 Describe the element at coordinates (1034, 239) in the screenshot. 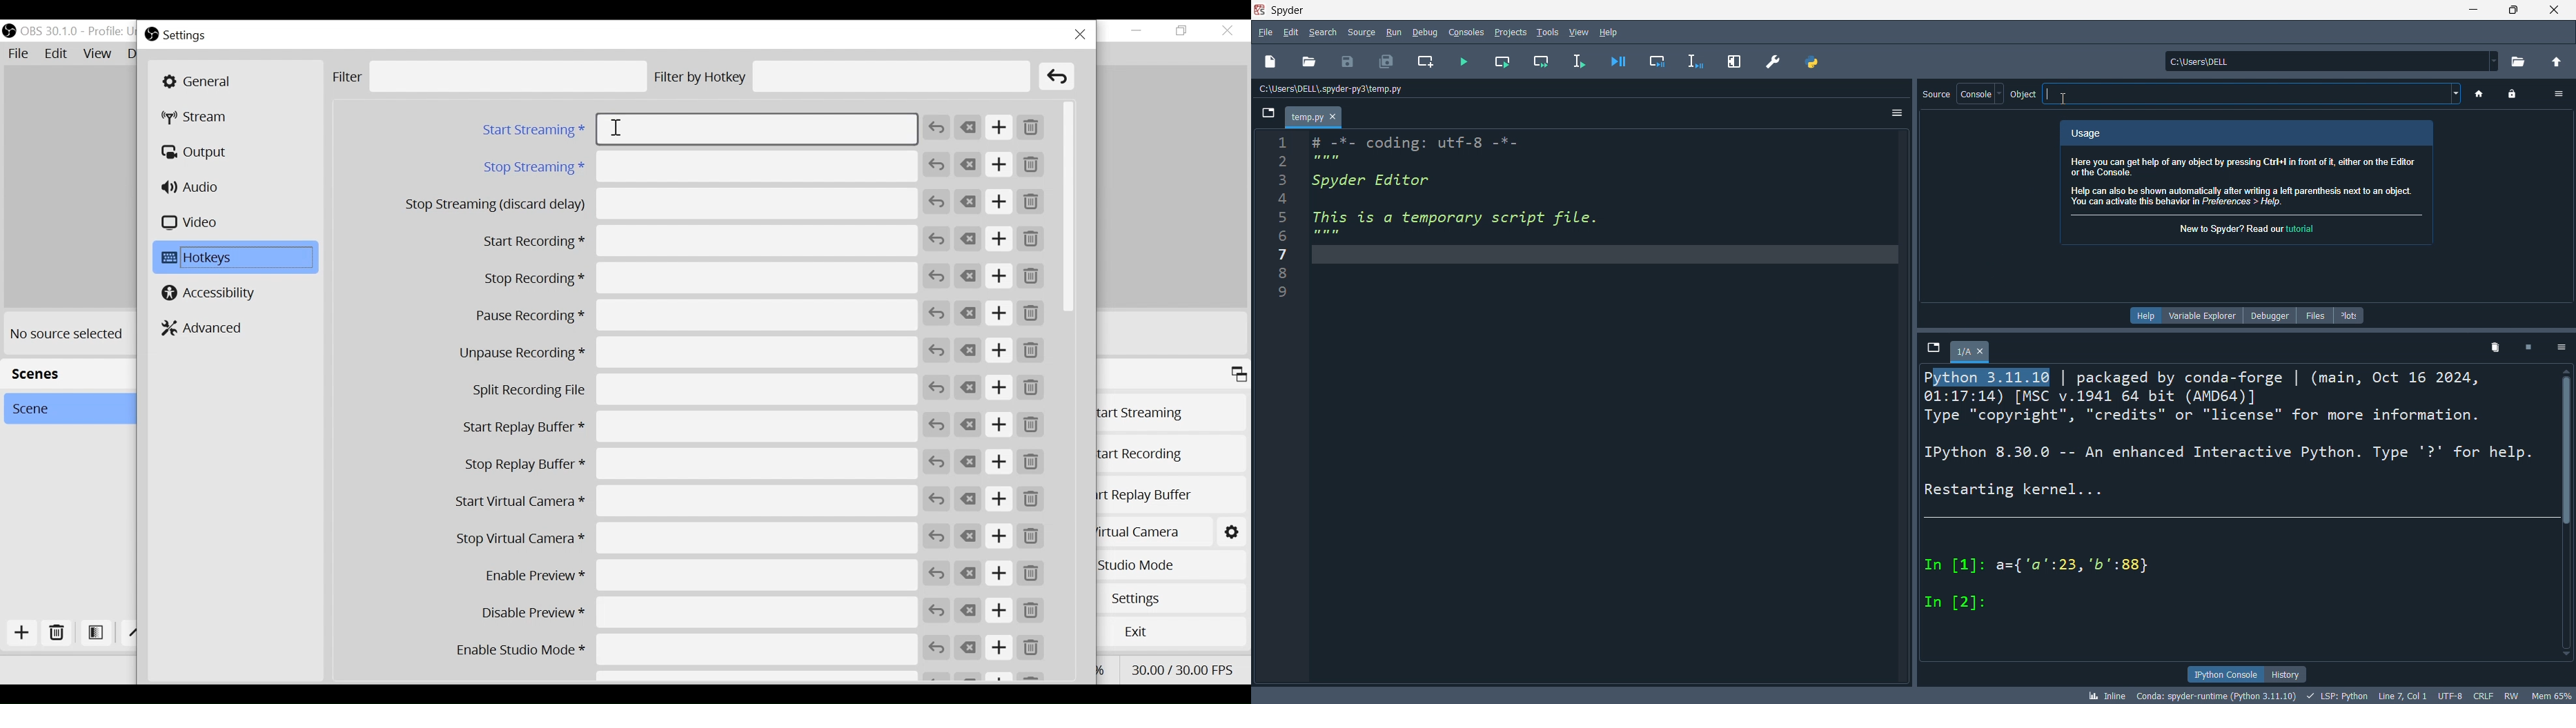

I see `Remove` at that location.